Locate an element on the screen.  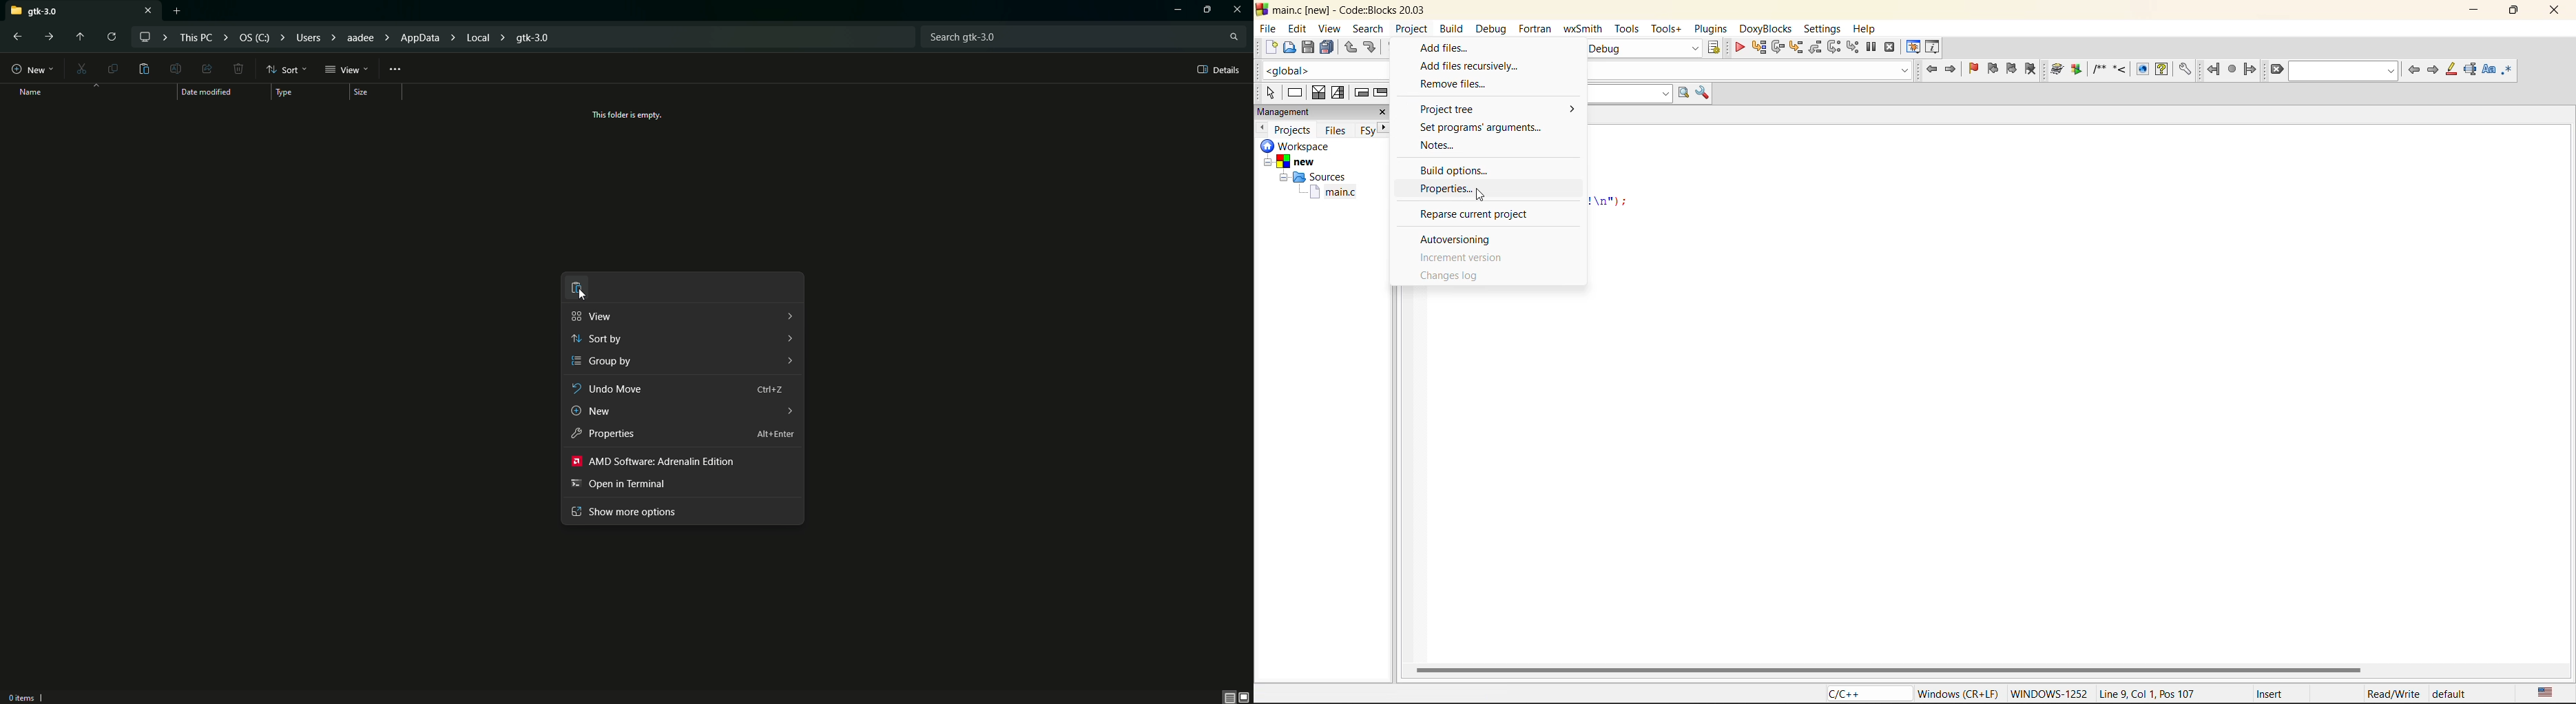
tools+ is located at coordinates (1665, 28).